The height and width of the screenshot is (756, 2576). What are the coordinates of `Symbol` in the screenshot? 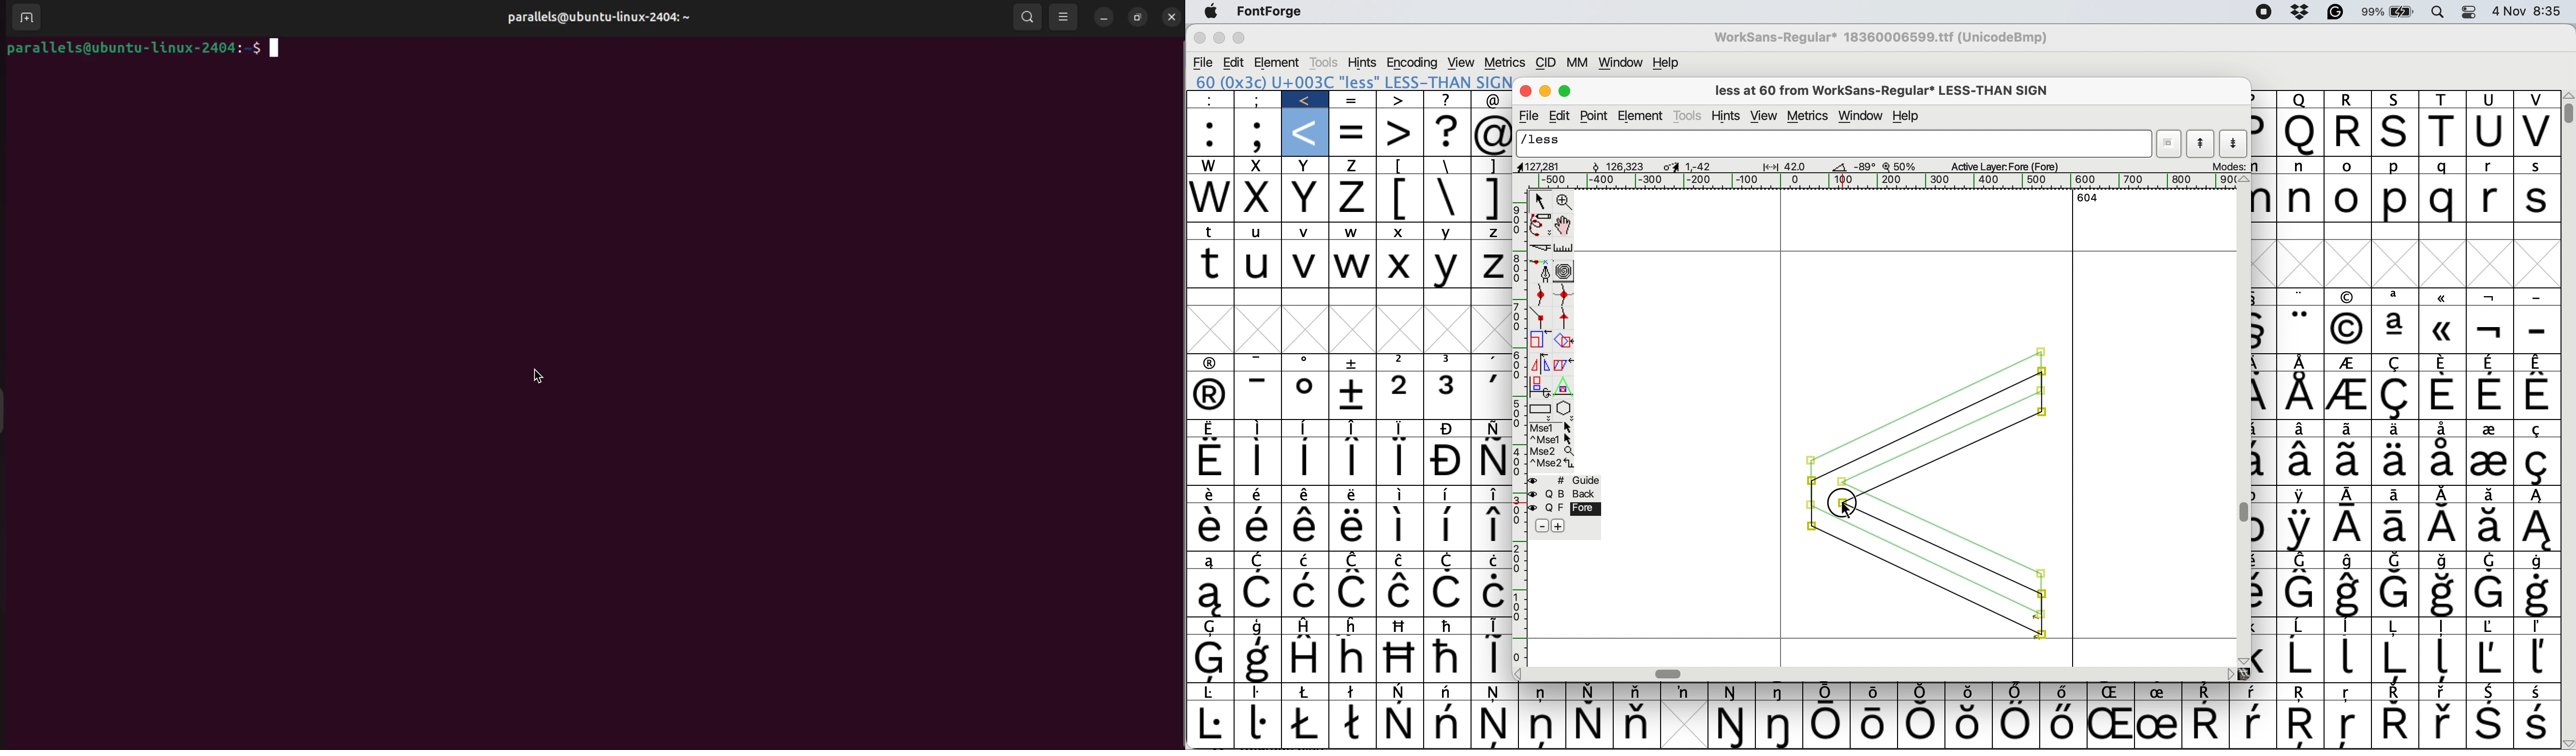 It's located at (2347, 659).